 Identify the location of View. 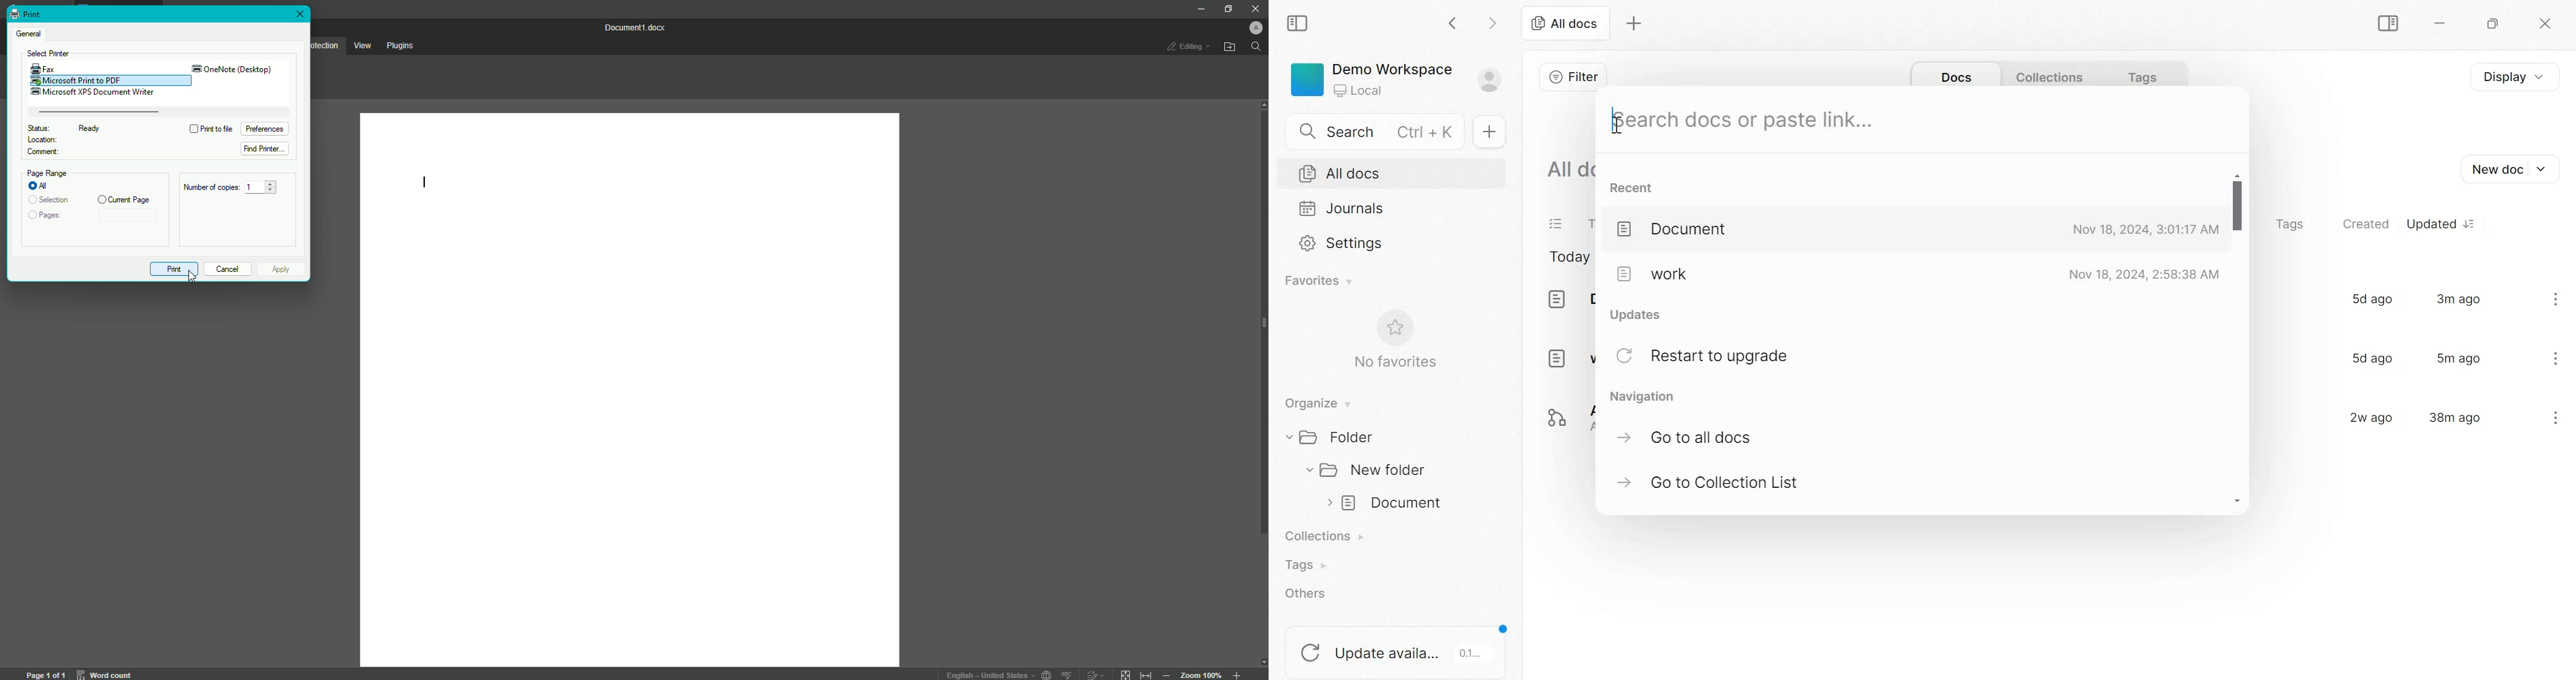
(362, 45).